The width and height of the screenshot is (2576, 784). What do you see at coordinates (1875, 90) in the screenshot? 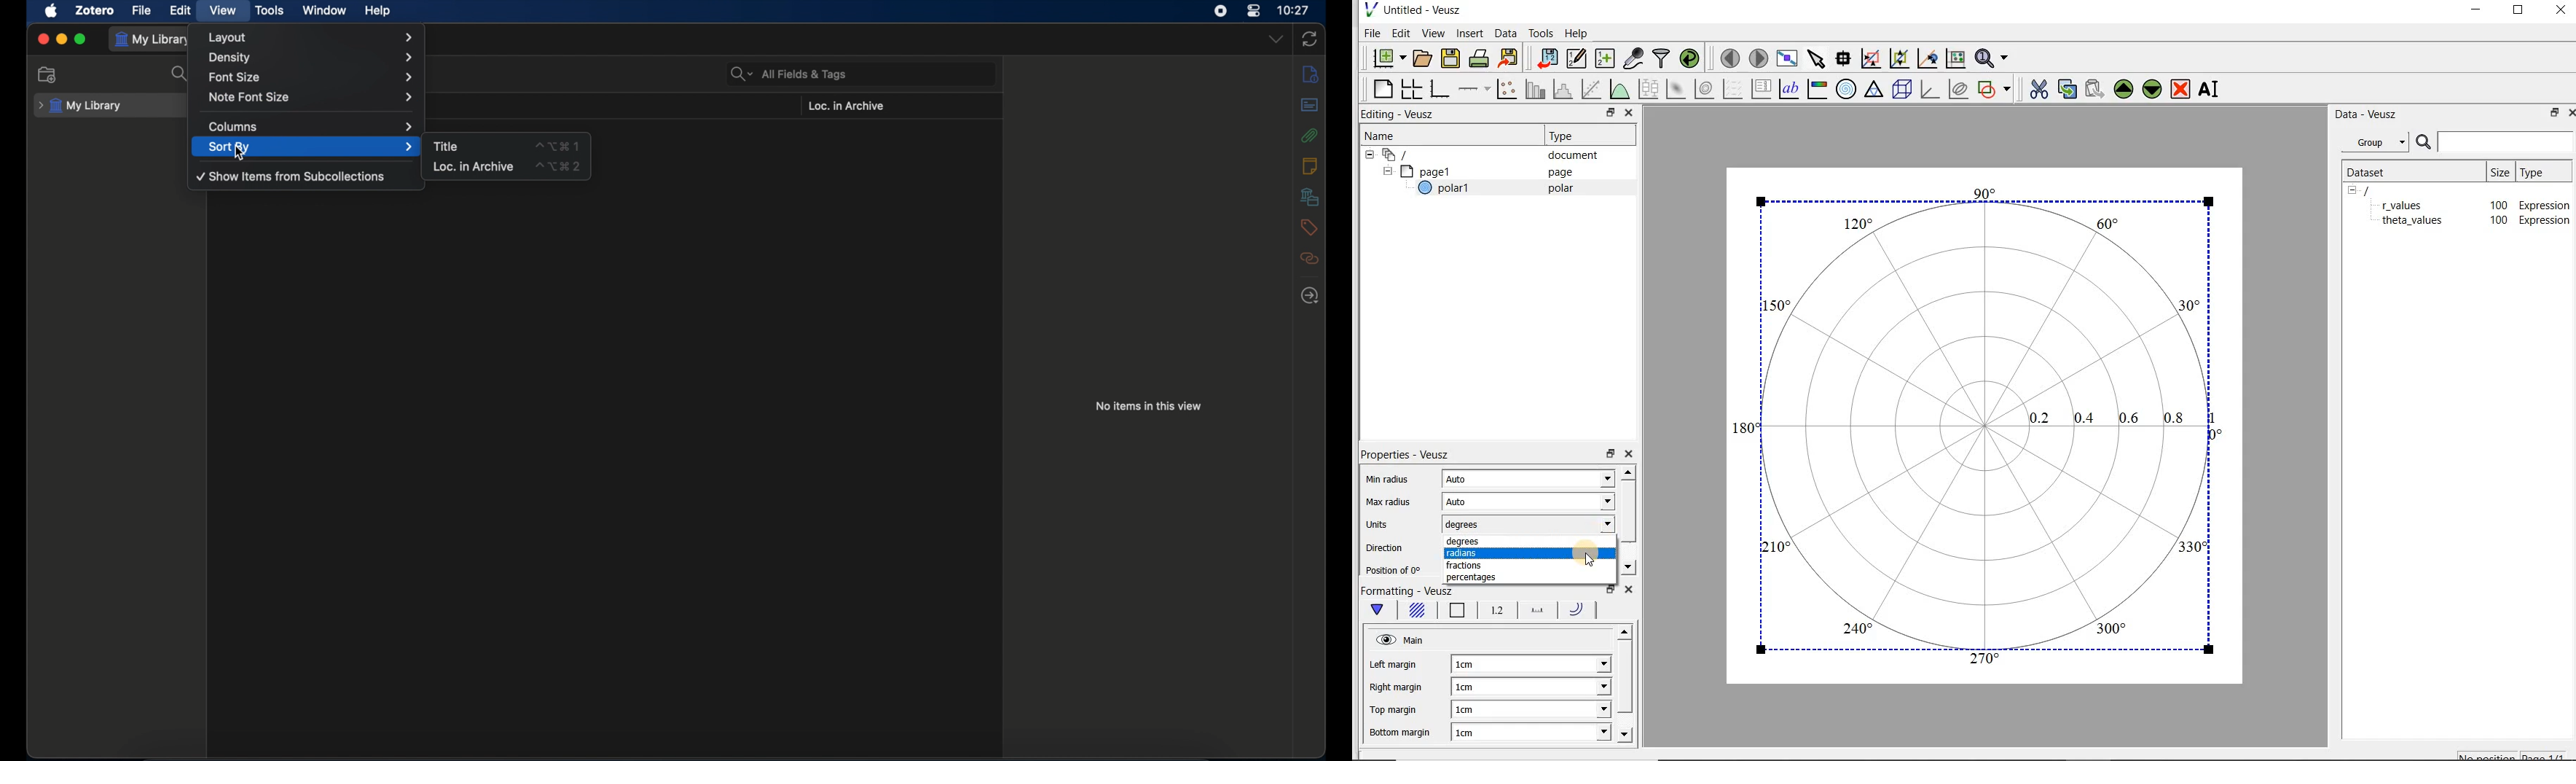
I see `ternary graph` at bounding box center [1875, 90].